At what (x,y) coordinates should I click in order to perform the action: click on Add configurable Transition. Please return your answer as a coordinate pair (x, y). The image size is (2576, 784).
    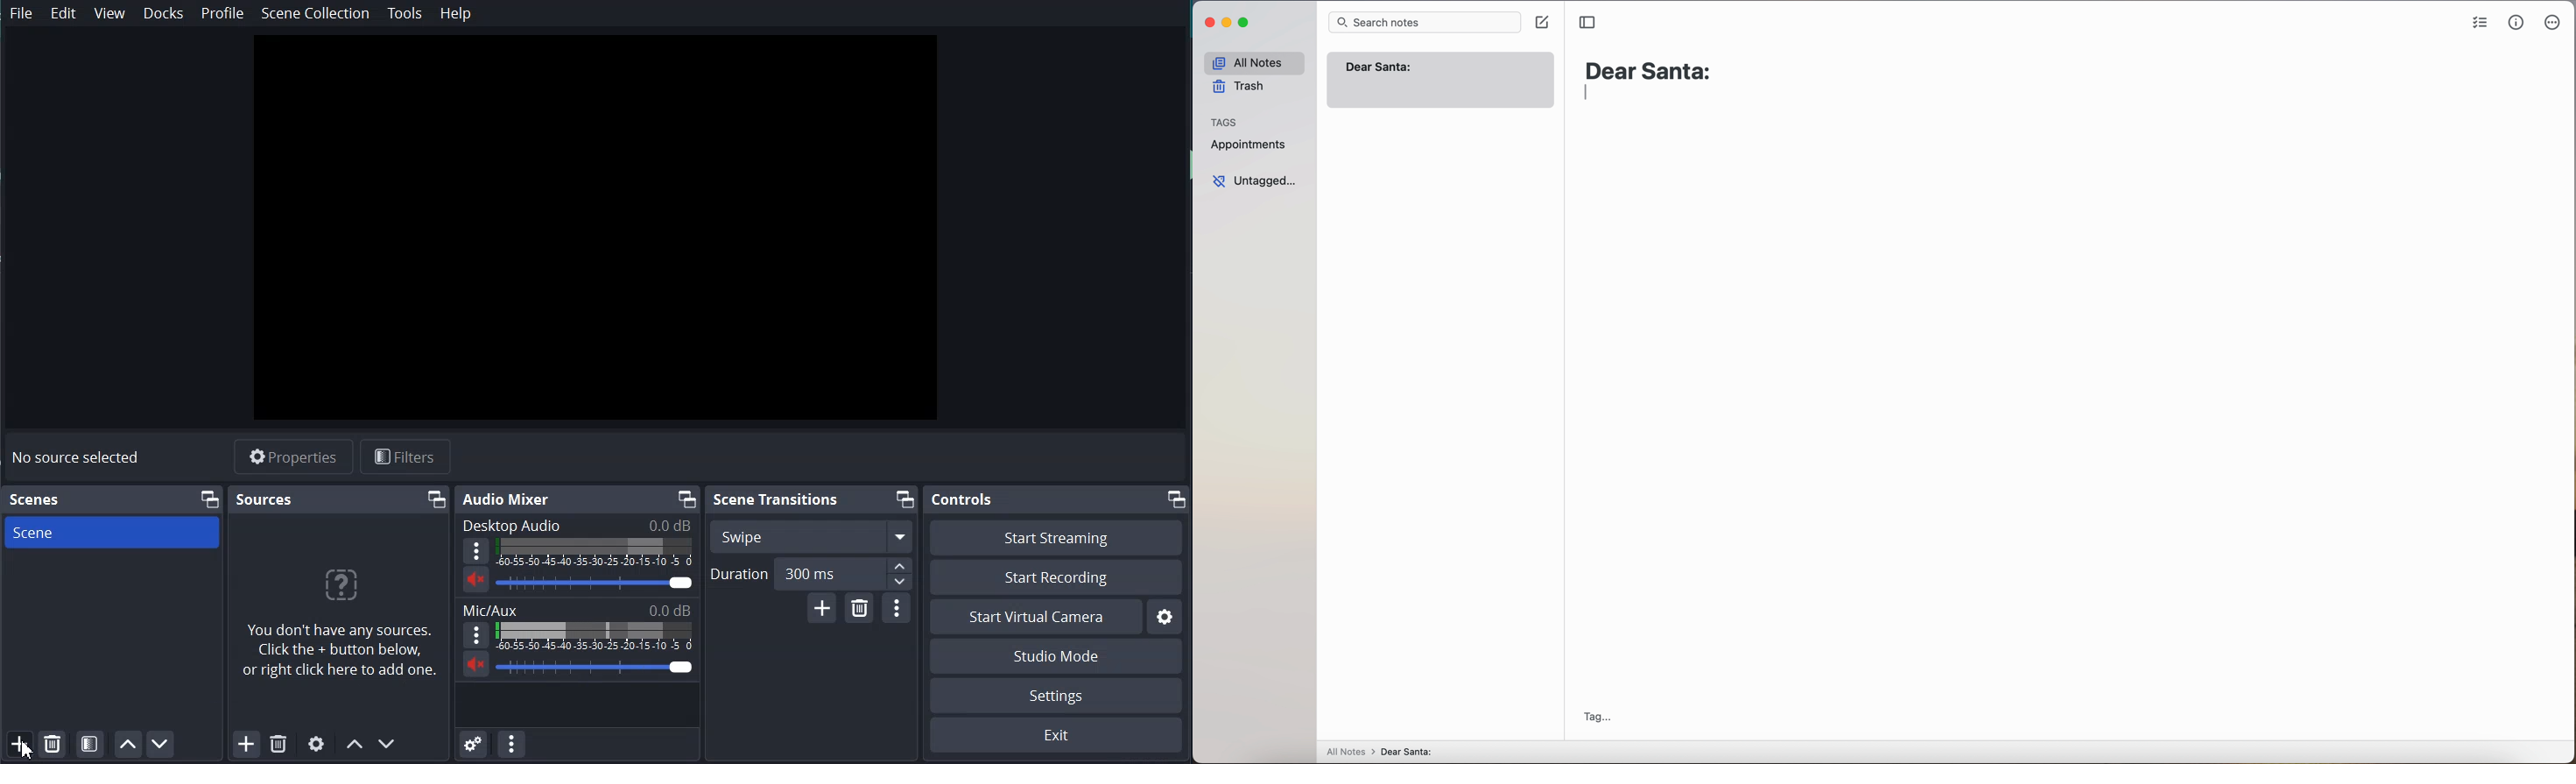
    Looking at the image, I should click on (821, 607).